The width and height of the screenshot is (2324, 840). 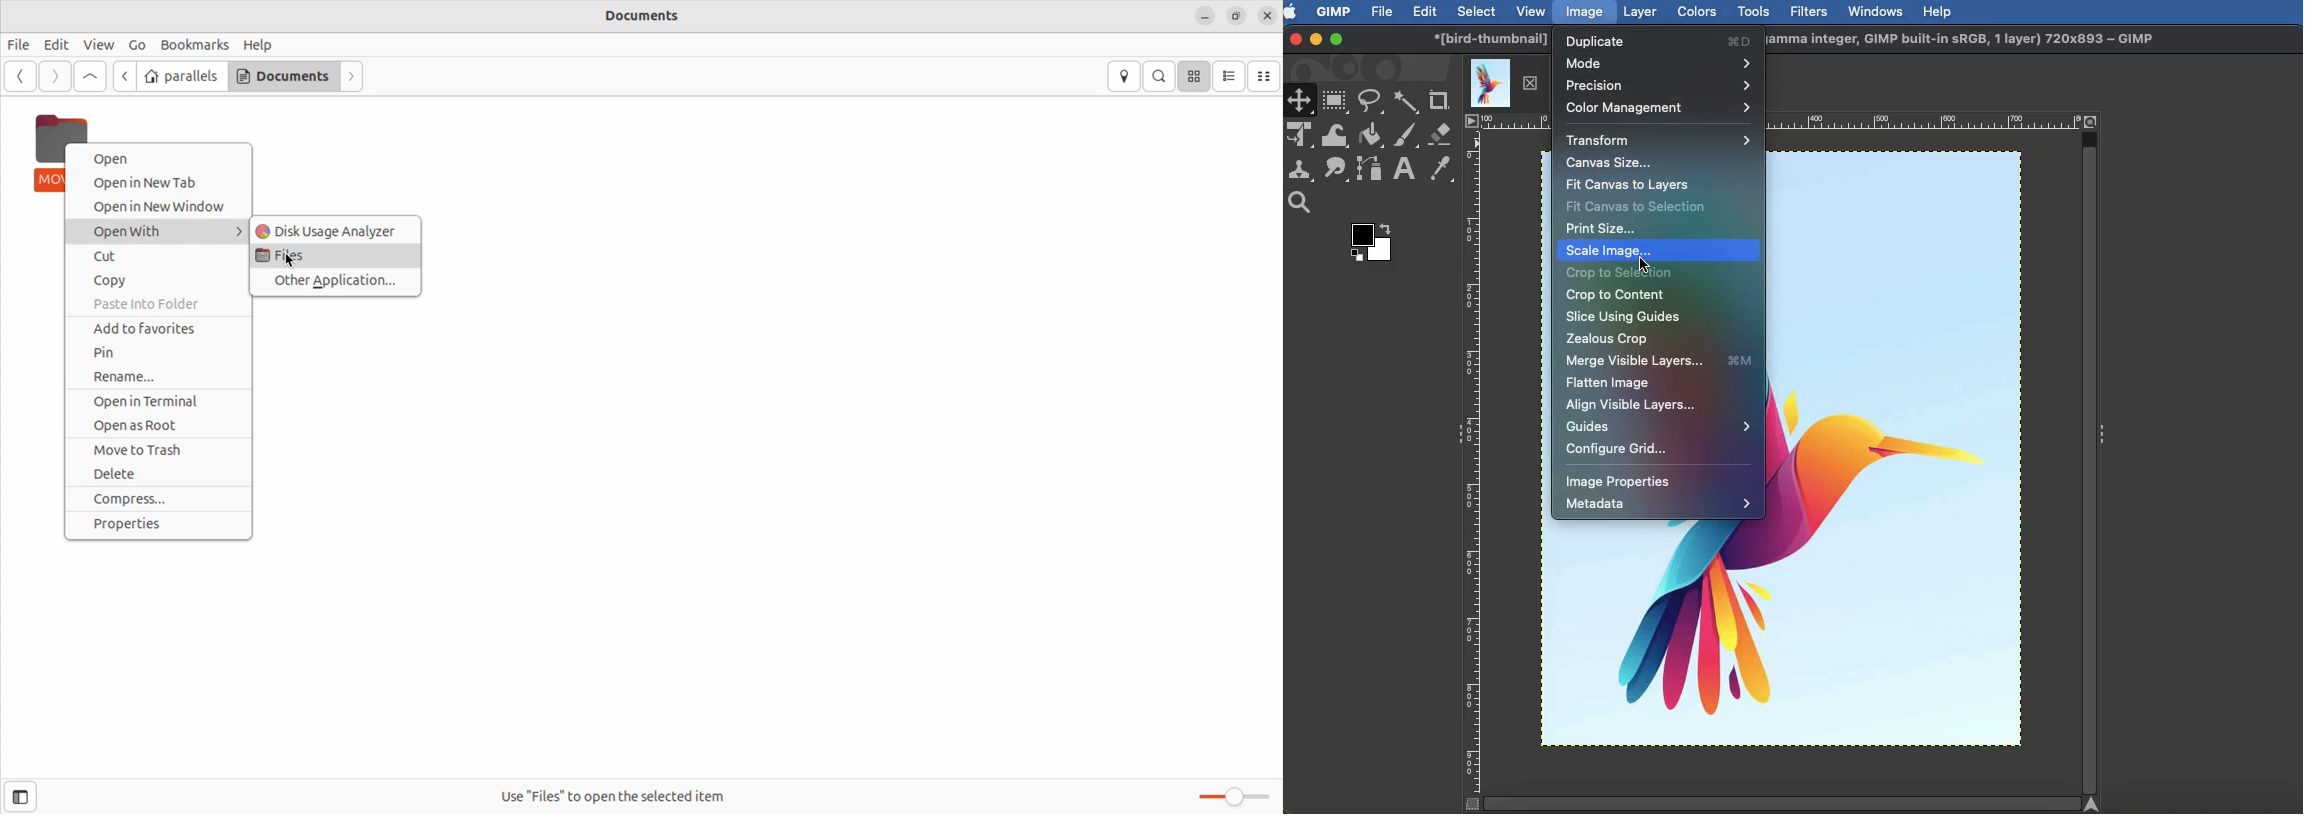 What do you see at coordinates (1532, 10) in the screenshot?
I see `View` at bounding box center [1532, 10].